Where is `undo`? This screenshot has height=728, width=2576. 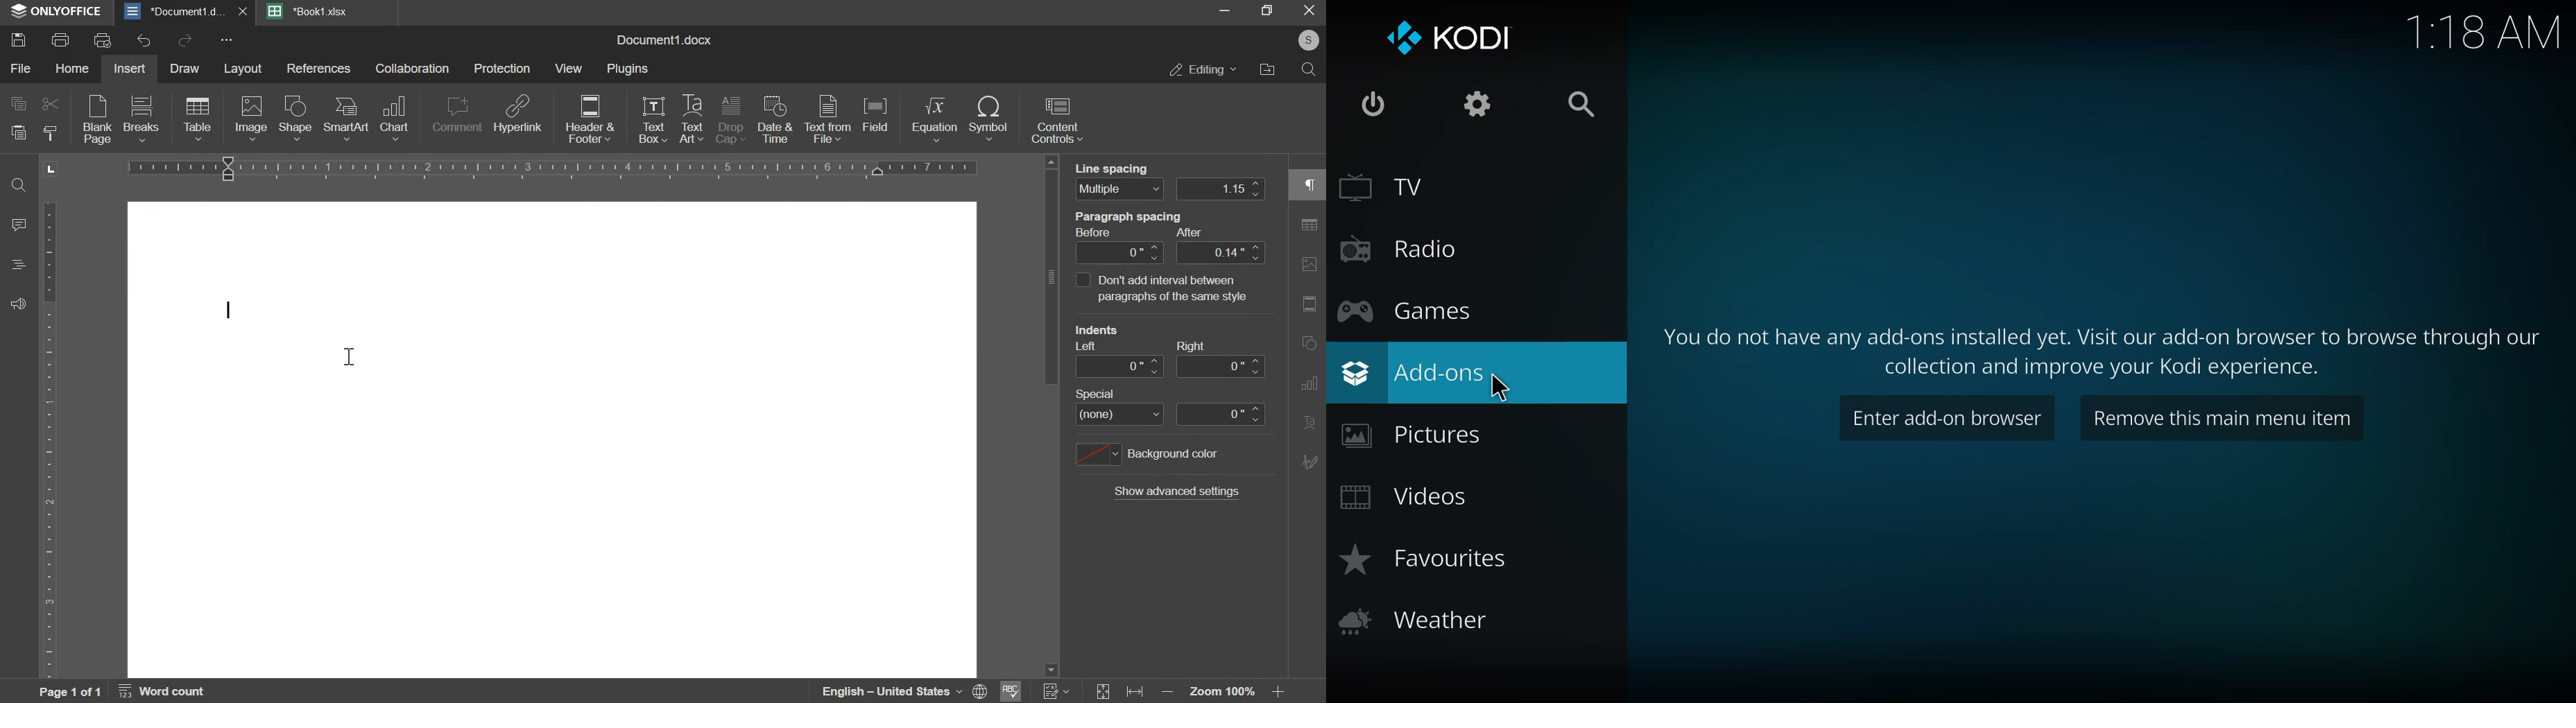
undo is located at coordinates (144, 40).